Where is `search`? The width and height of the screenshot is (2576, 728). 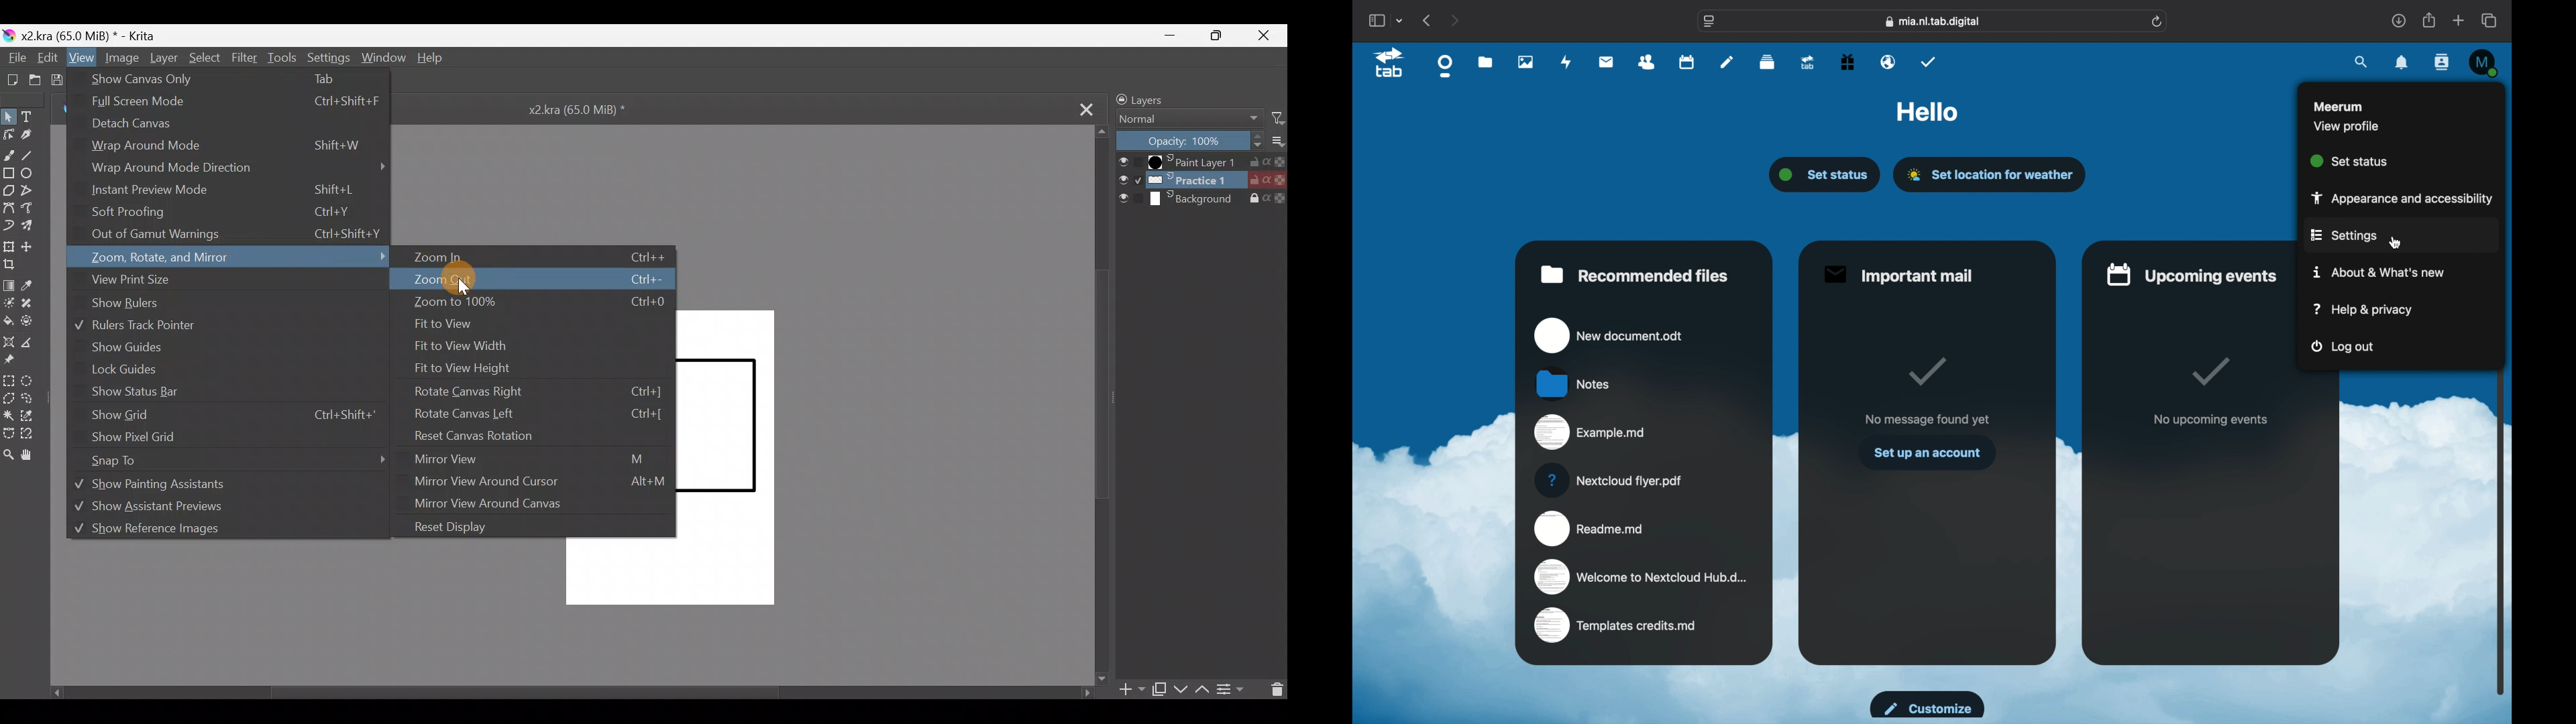
search is located at coordinates (2362, 62).